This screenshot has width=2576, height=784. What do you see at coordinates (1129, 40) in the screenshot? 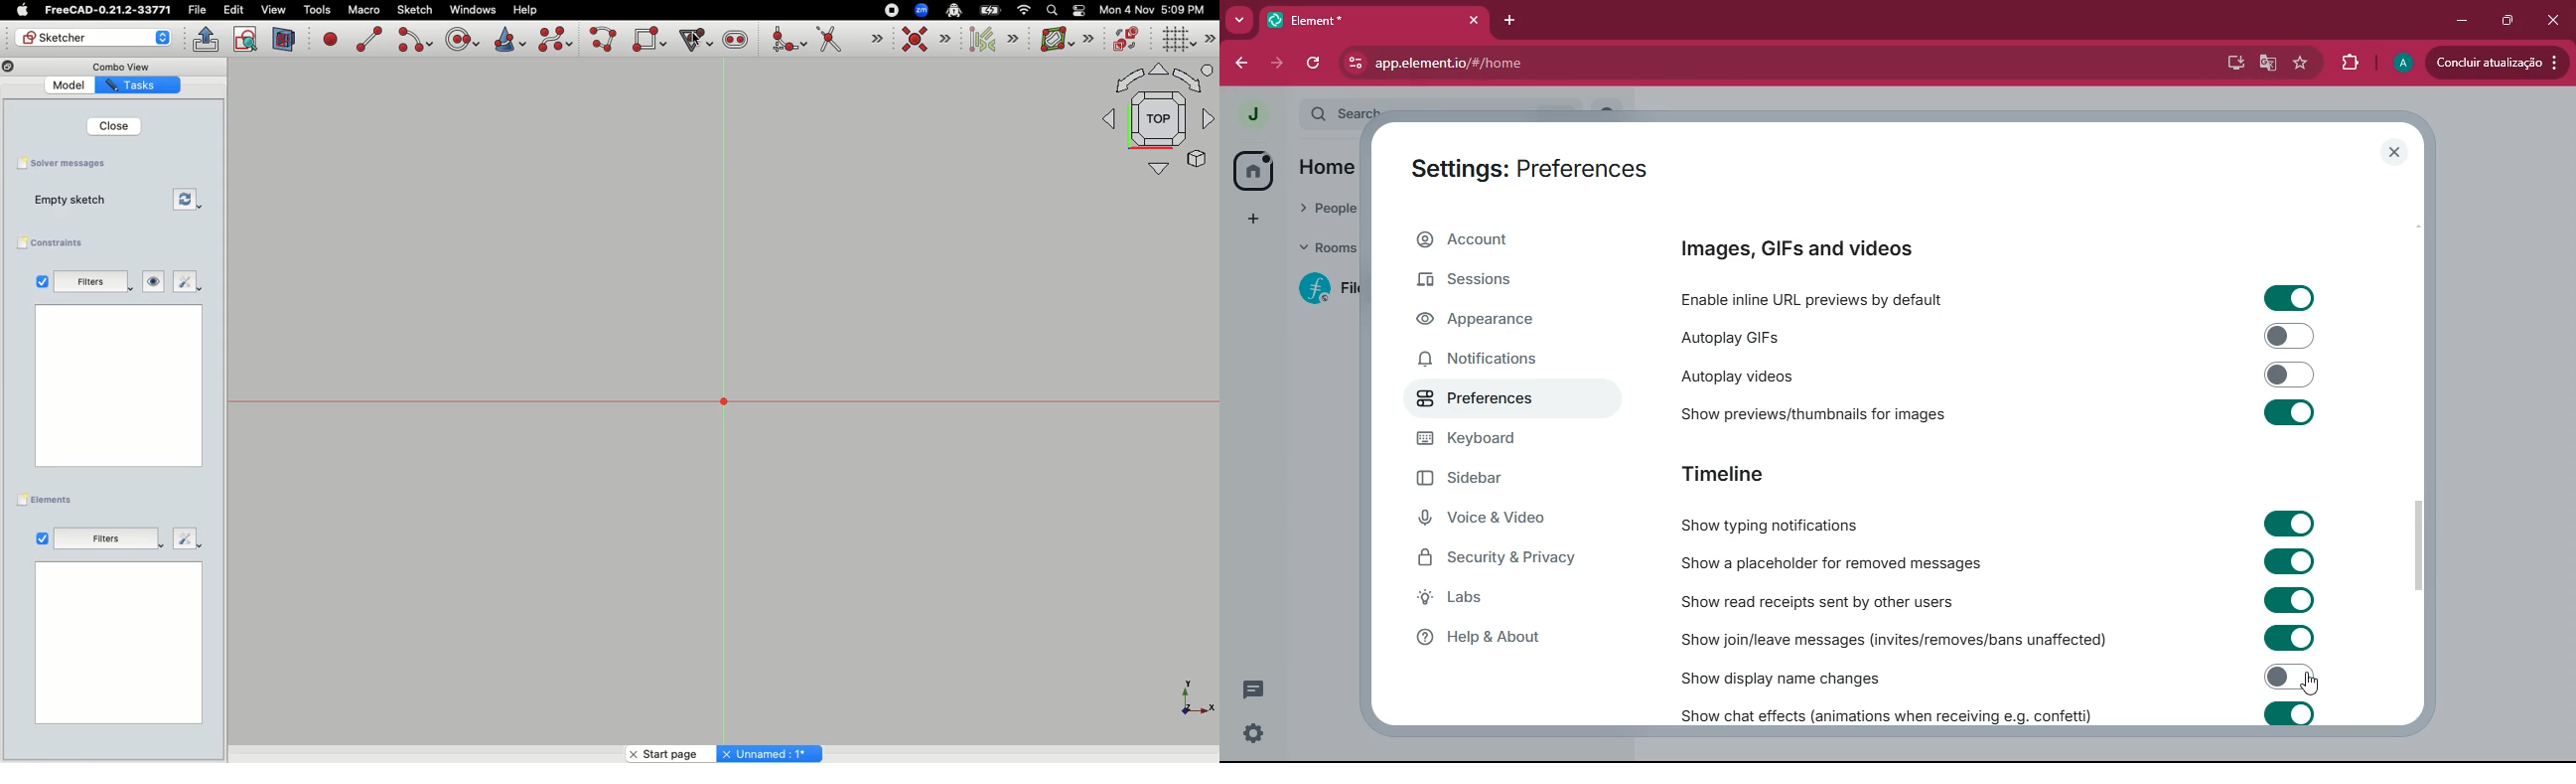
I see `Switch virtual space` at bounding box center [1129, 40].